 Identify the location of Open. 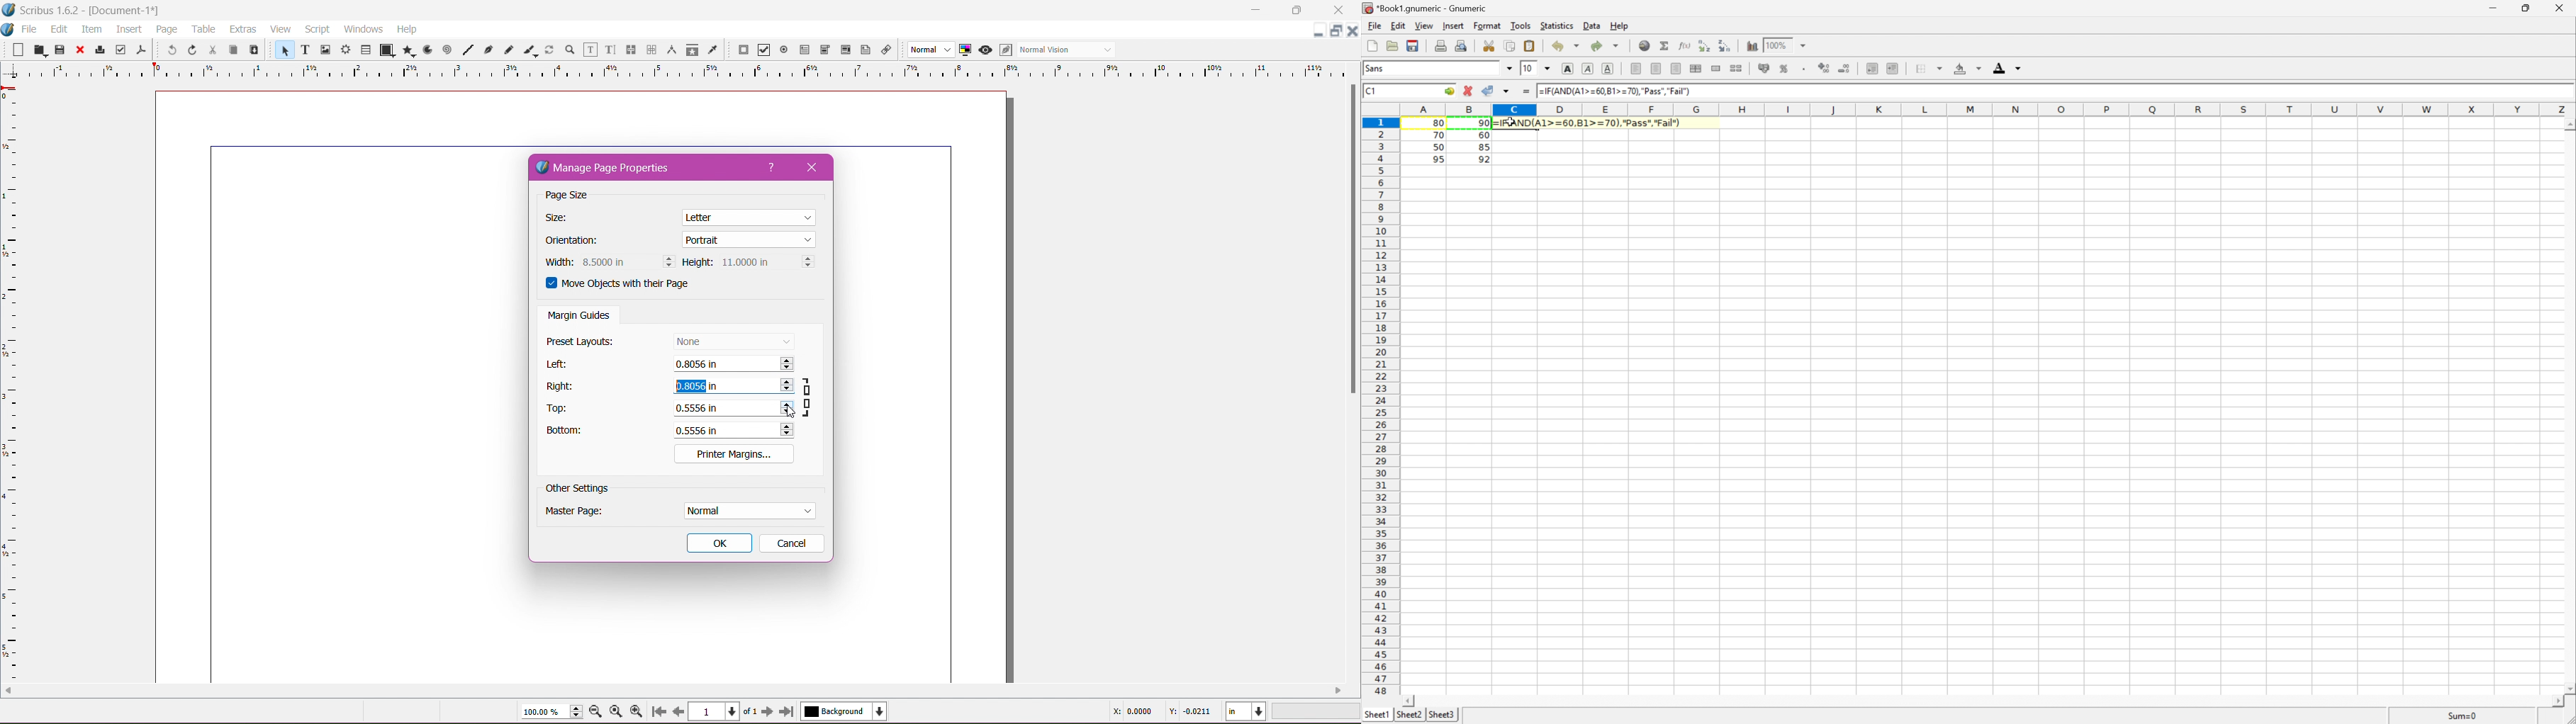
(38, 50).